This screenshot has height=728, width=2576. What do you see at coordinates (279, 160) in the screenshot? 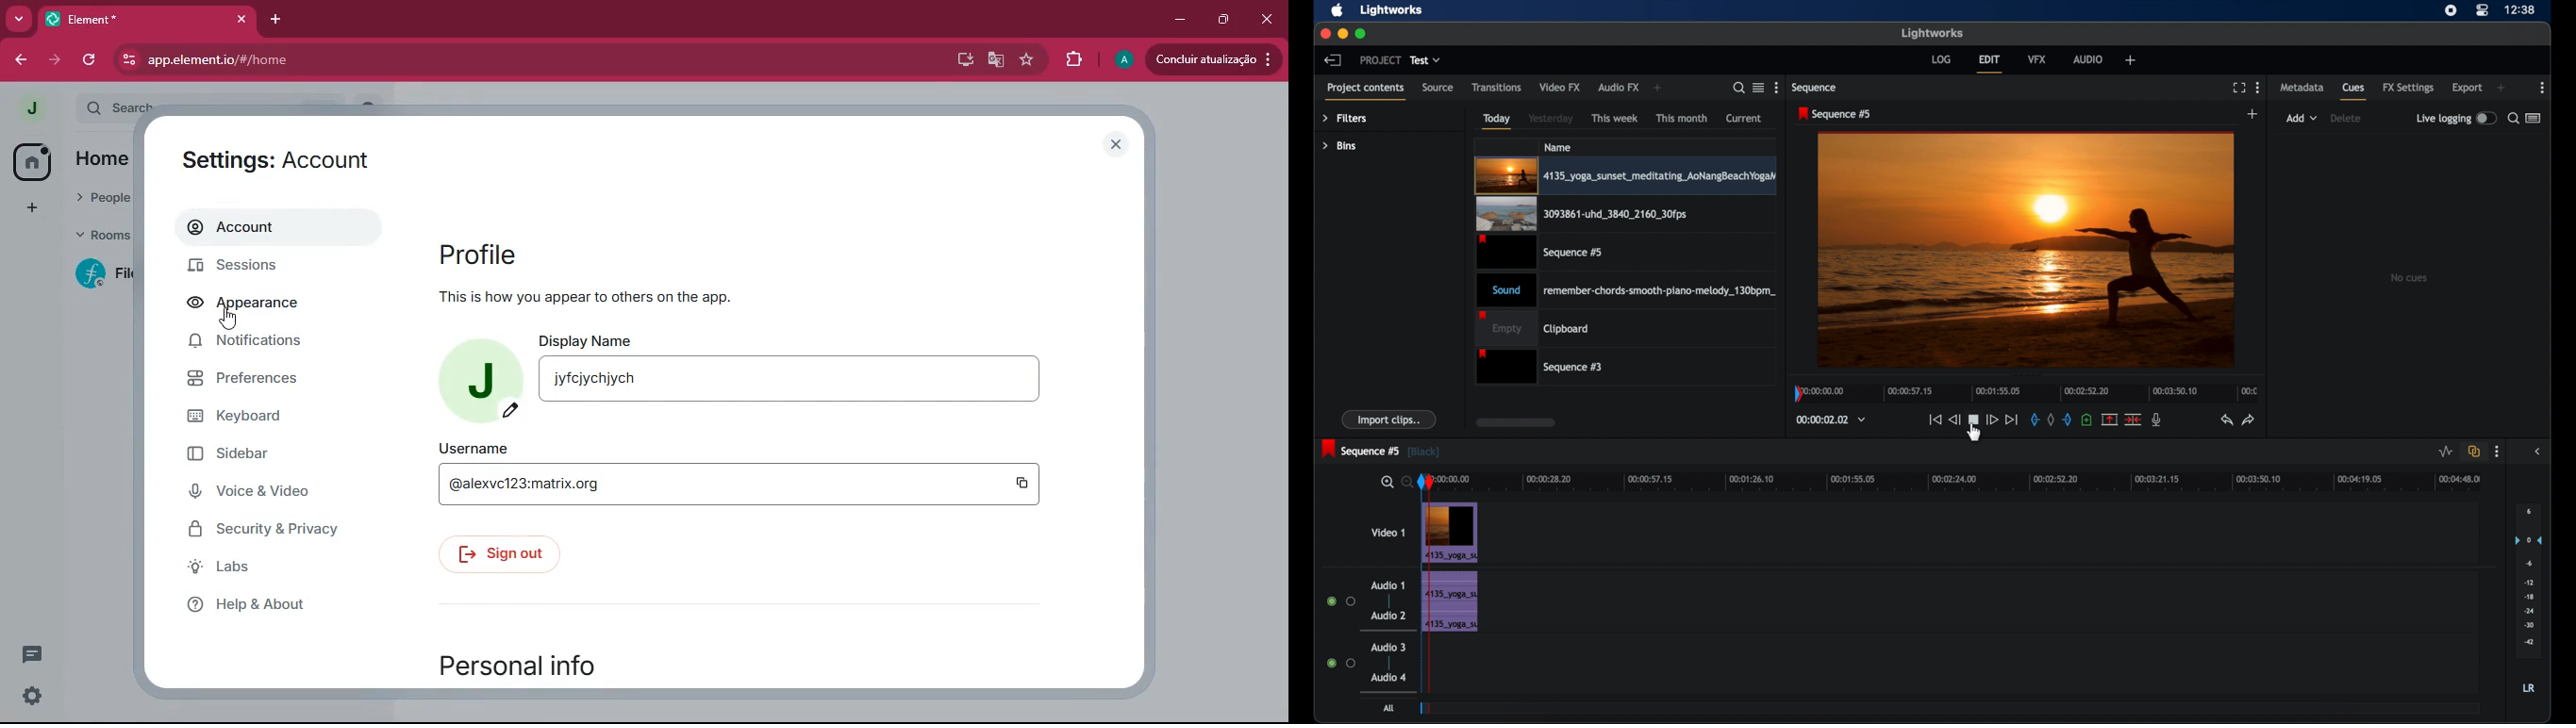
I see `Settings: Account` at bounding box center [279, 160].